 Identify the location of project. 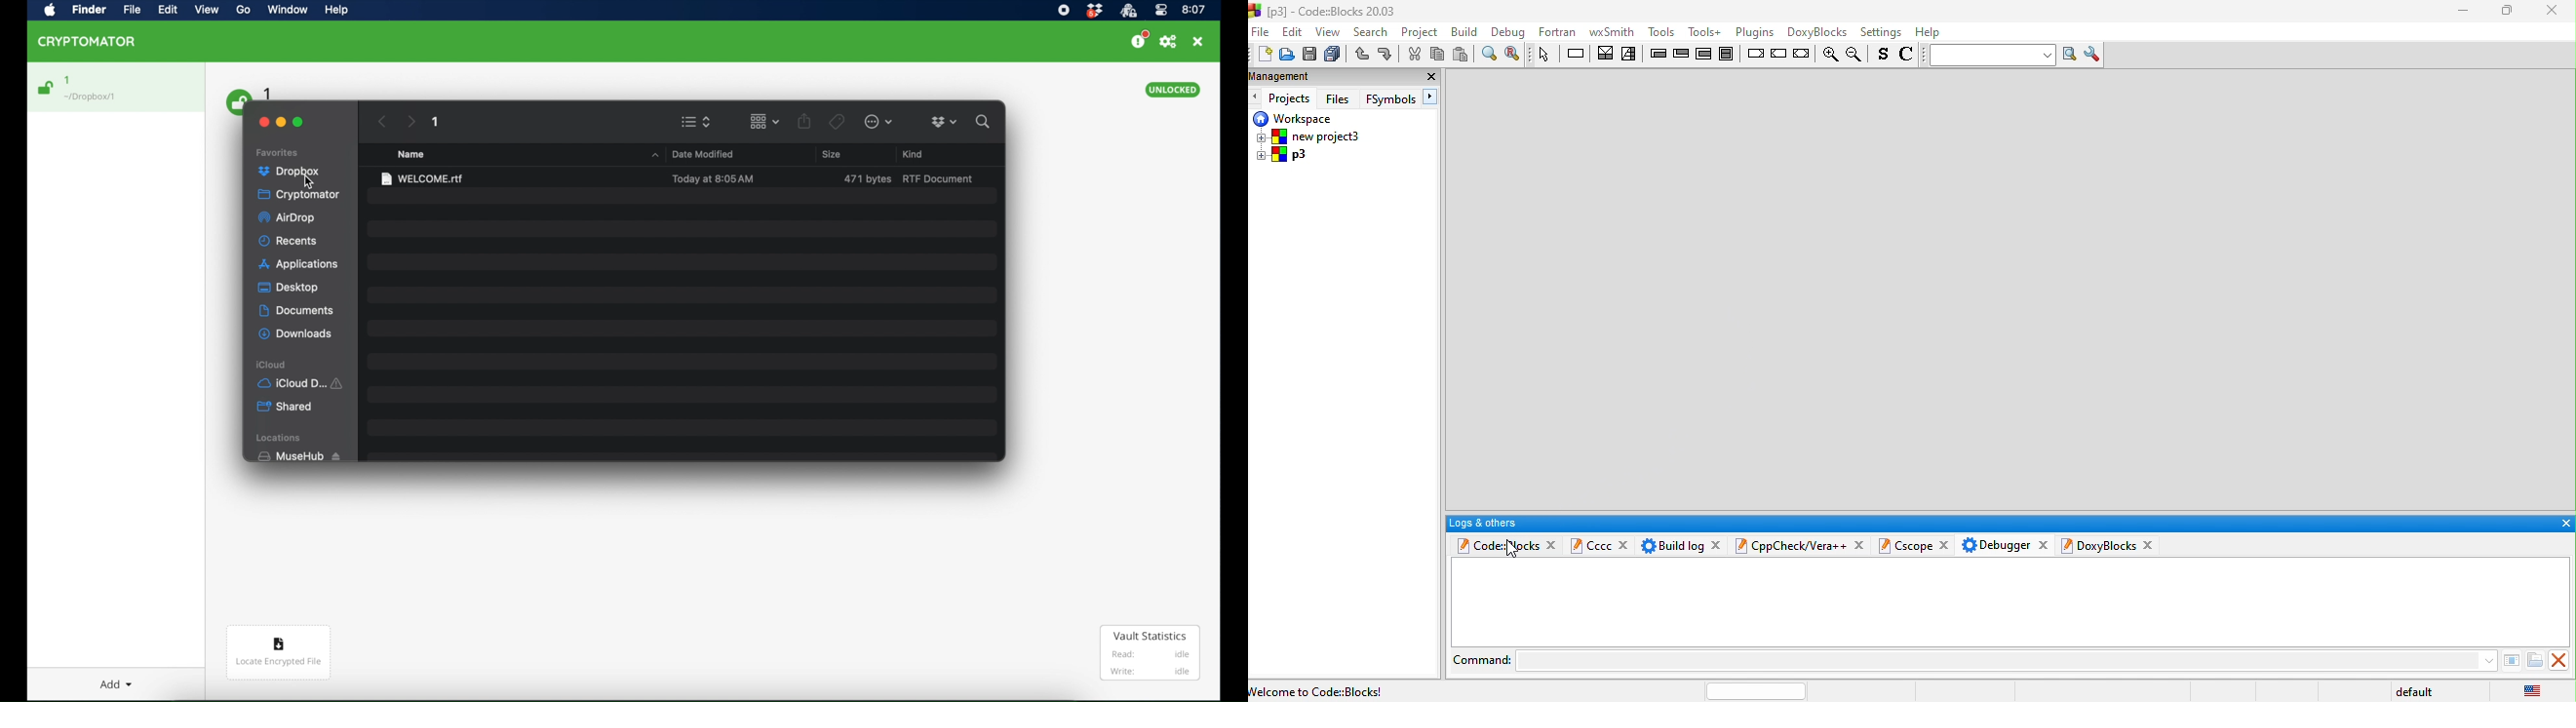
(1422, 31).